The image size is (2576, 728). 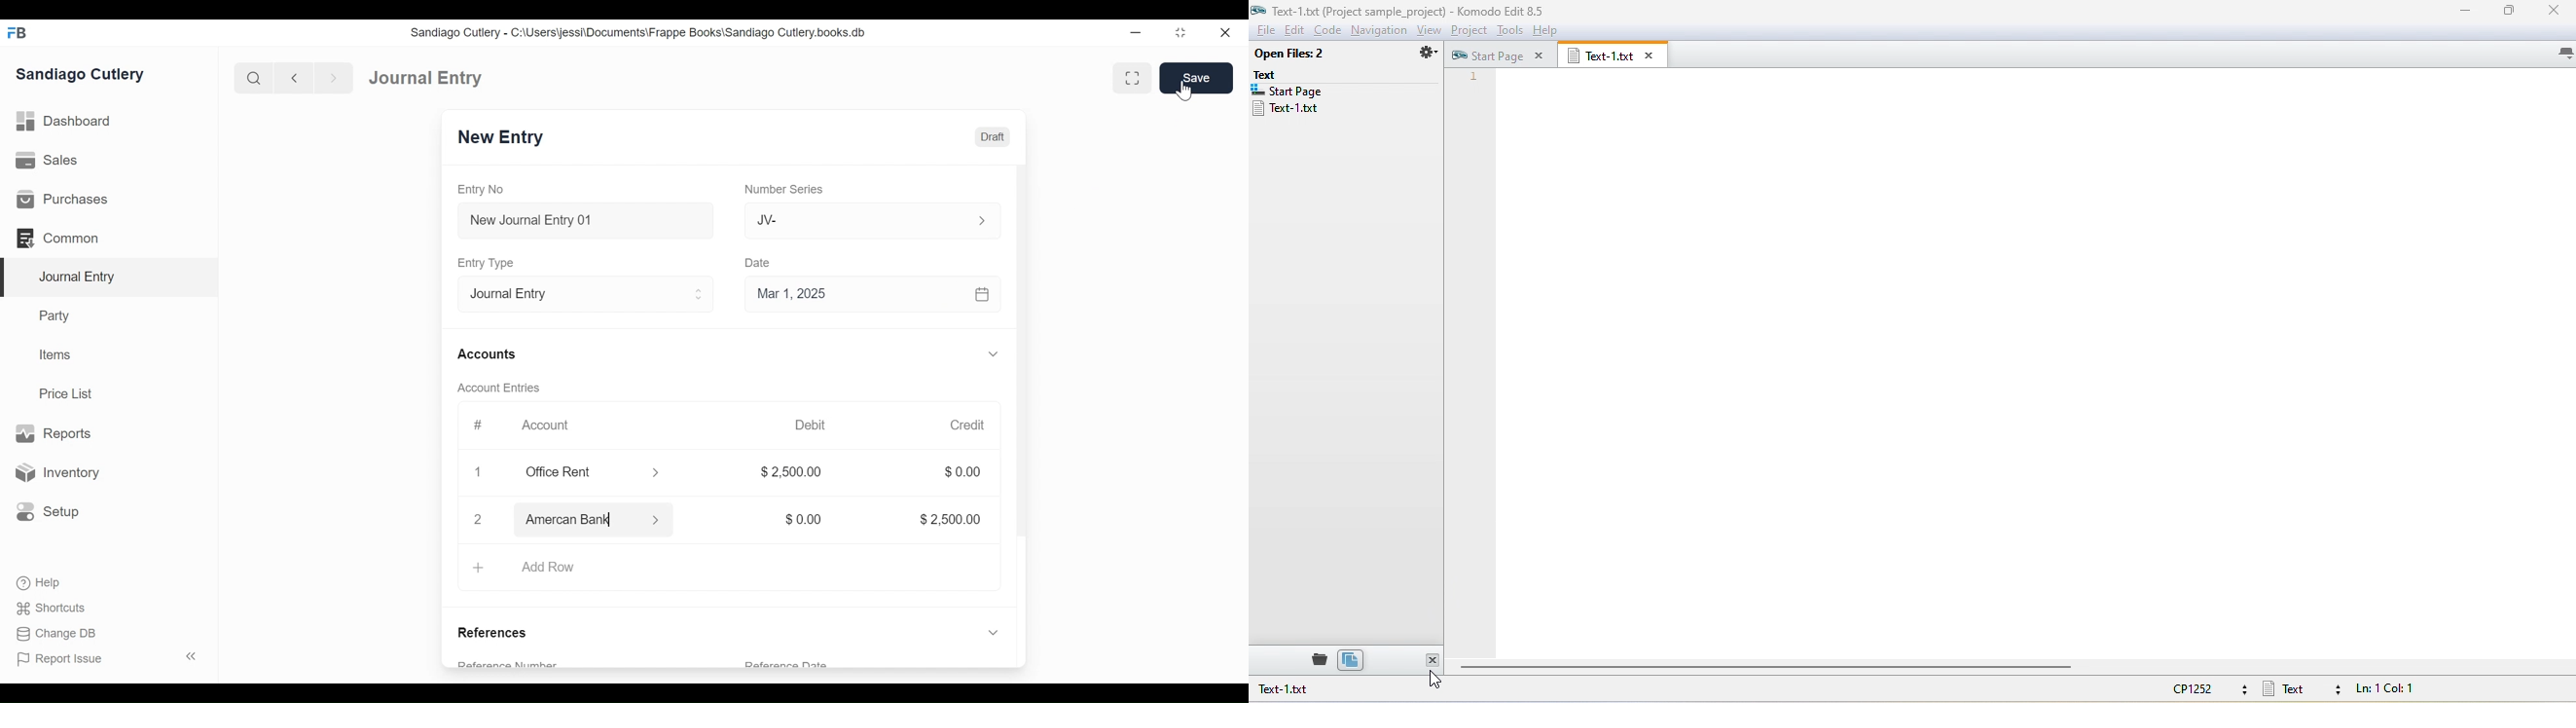 I want to click on Draft, so click(x=991, y=137).